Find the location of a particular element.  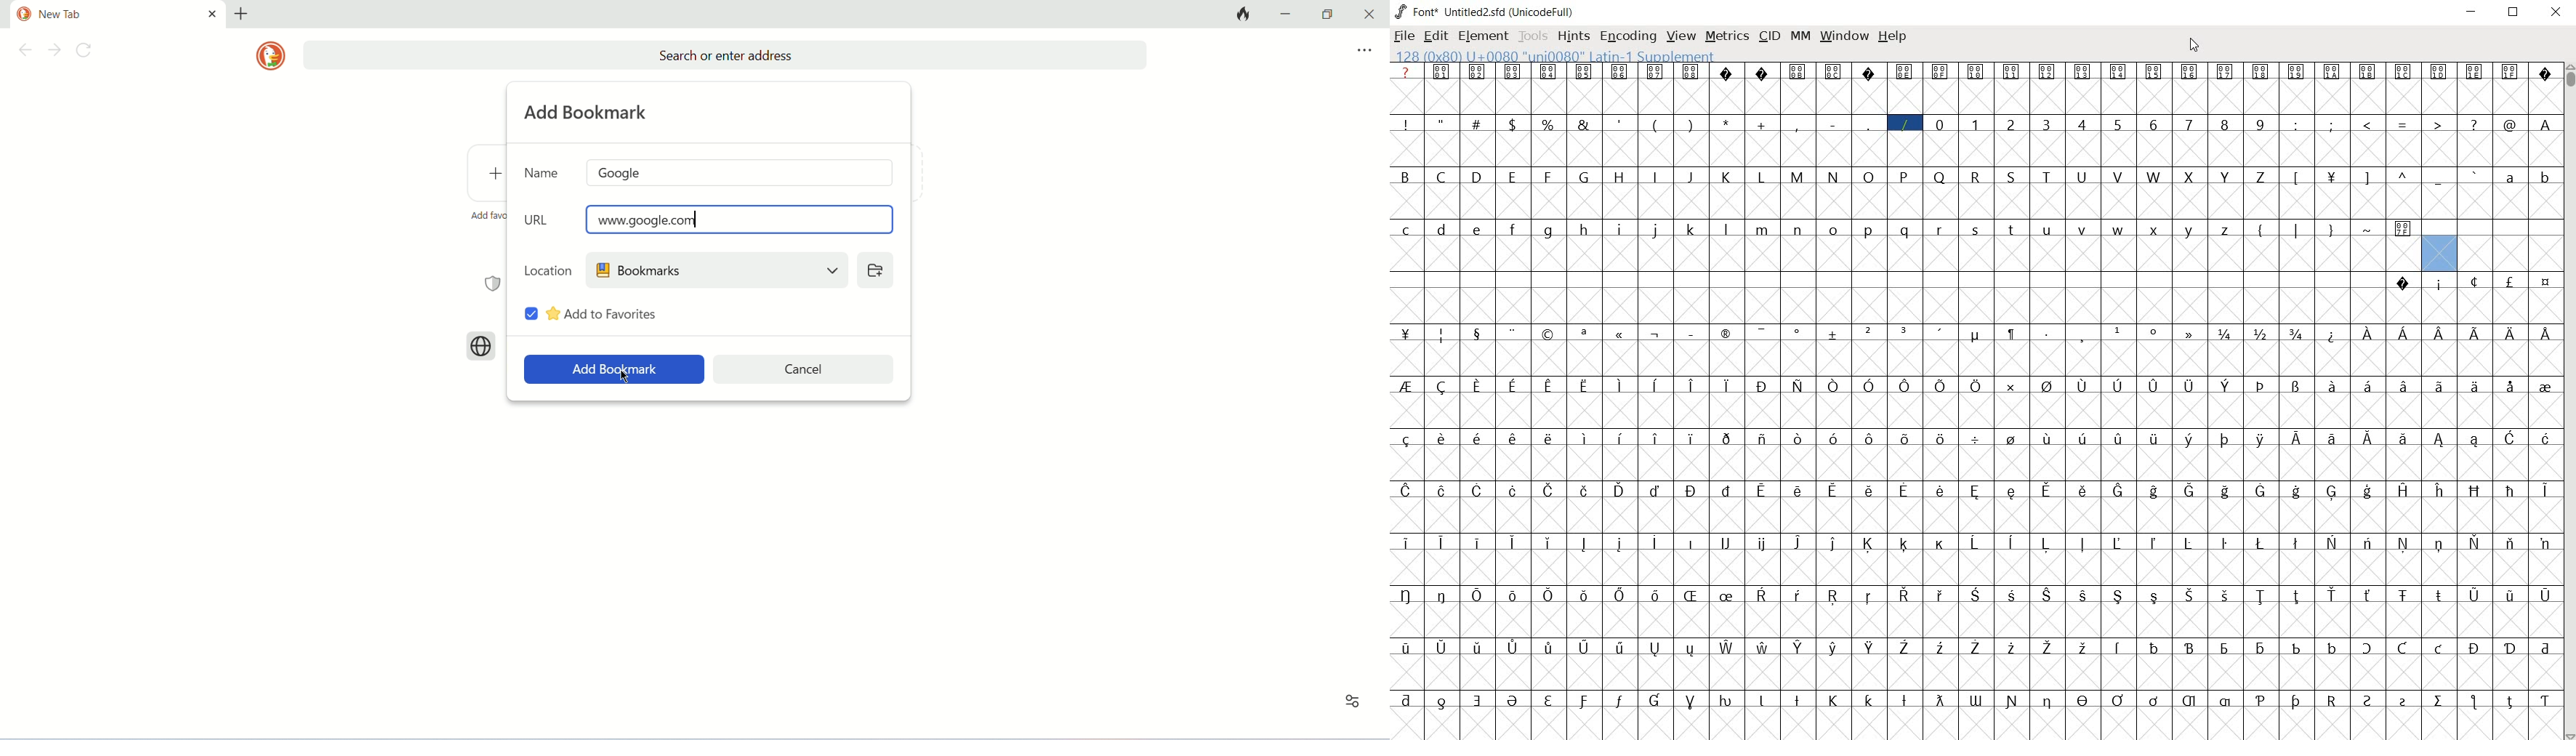

FONT is located at coordinates (1416, 11).